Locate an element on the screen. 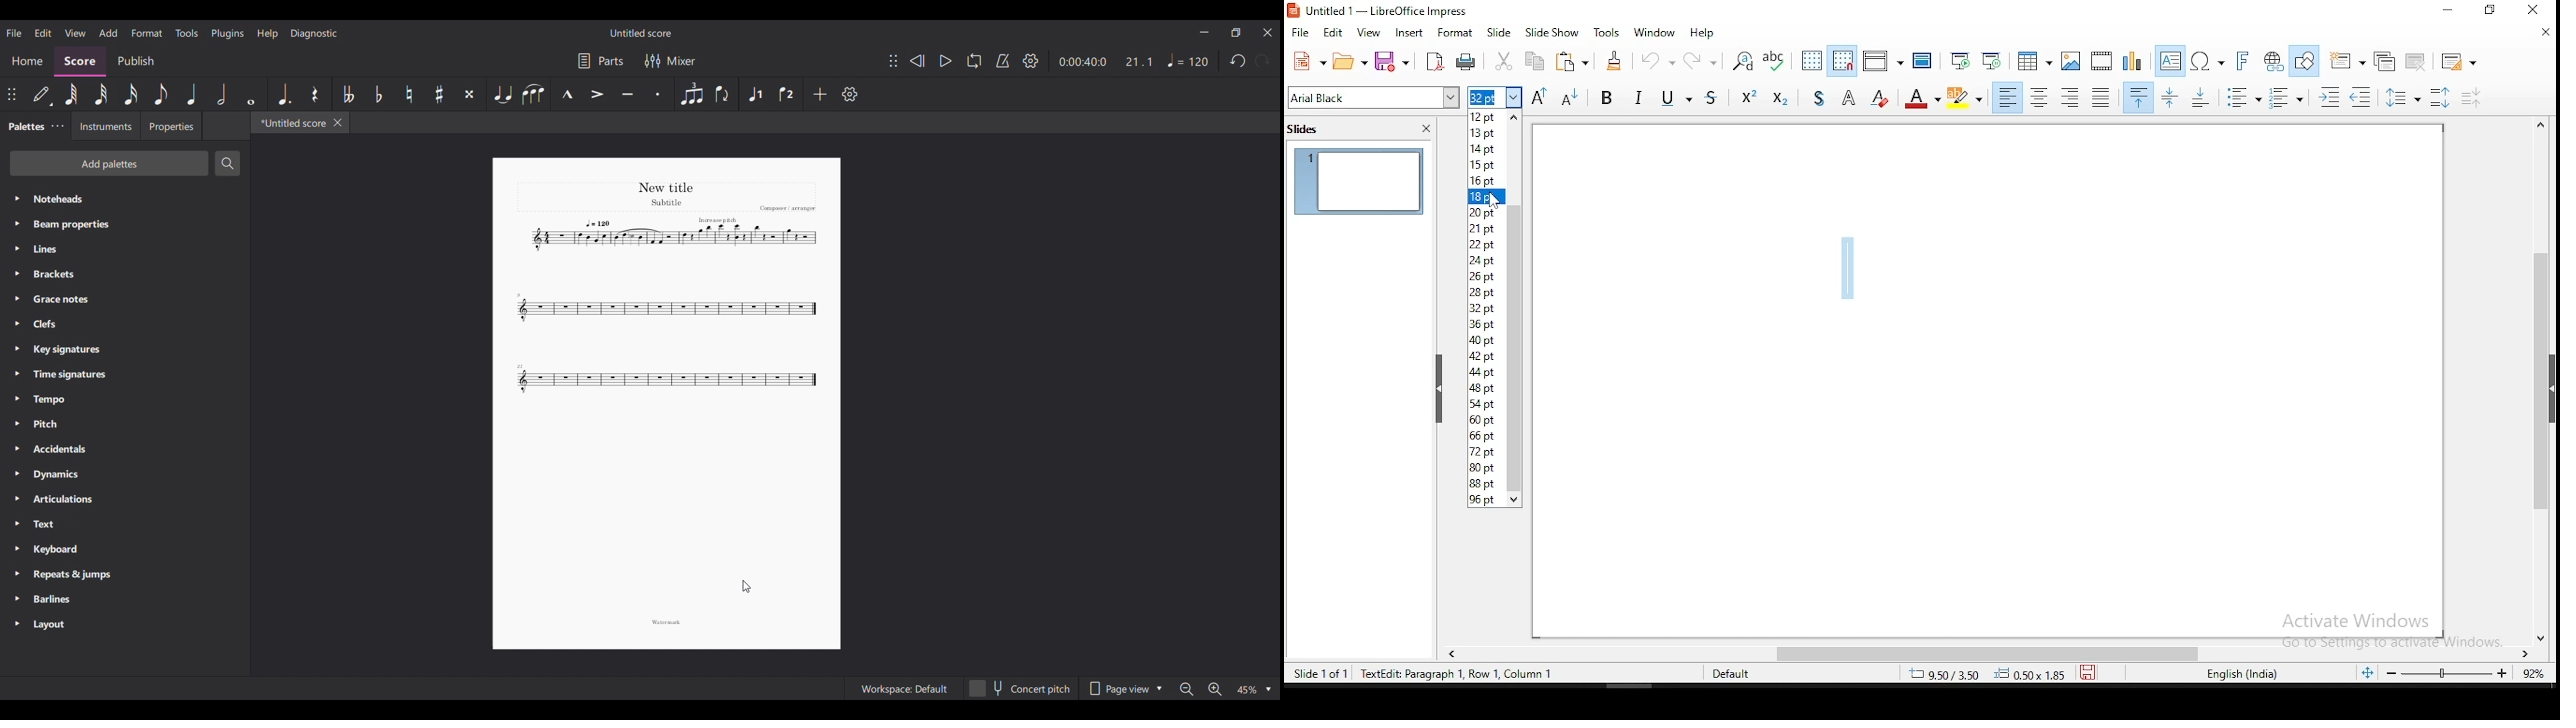 The image size is (2576, 728). Increase font size is located at coordinates (1538, 97).